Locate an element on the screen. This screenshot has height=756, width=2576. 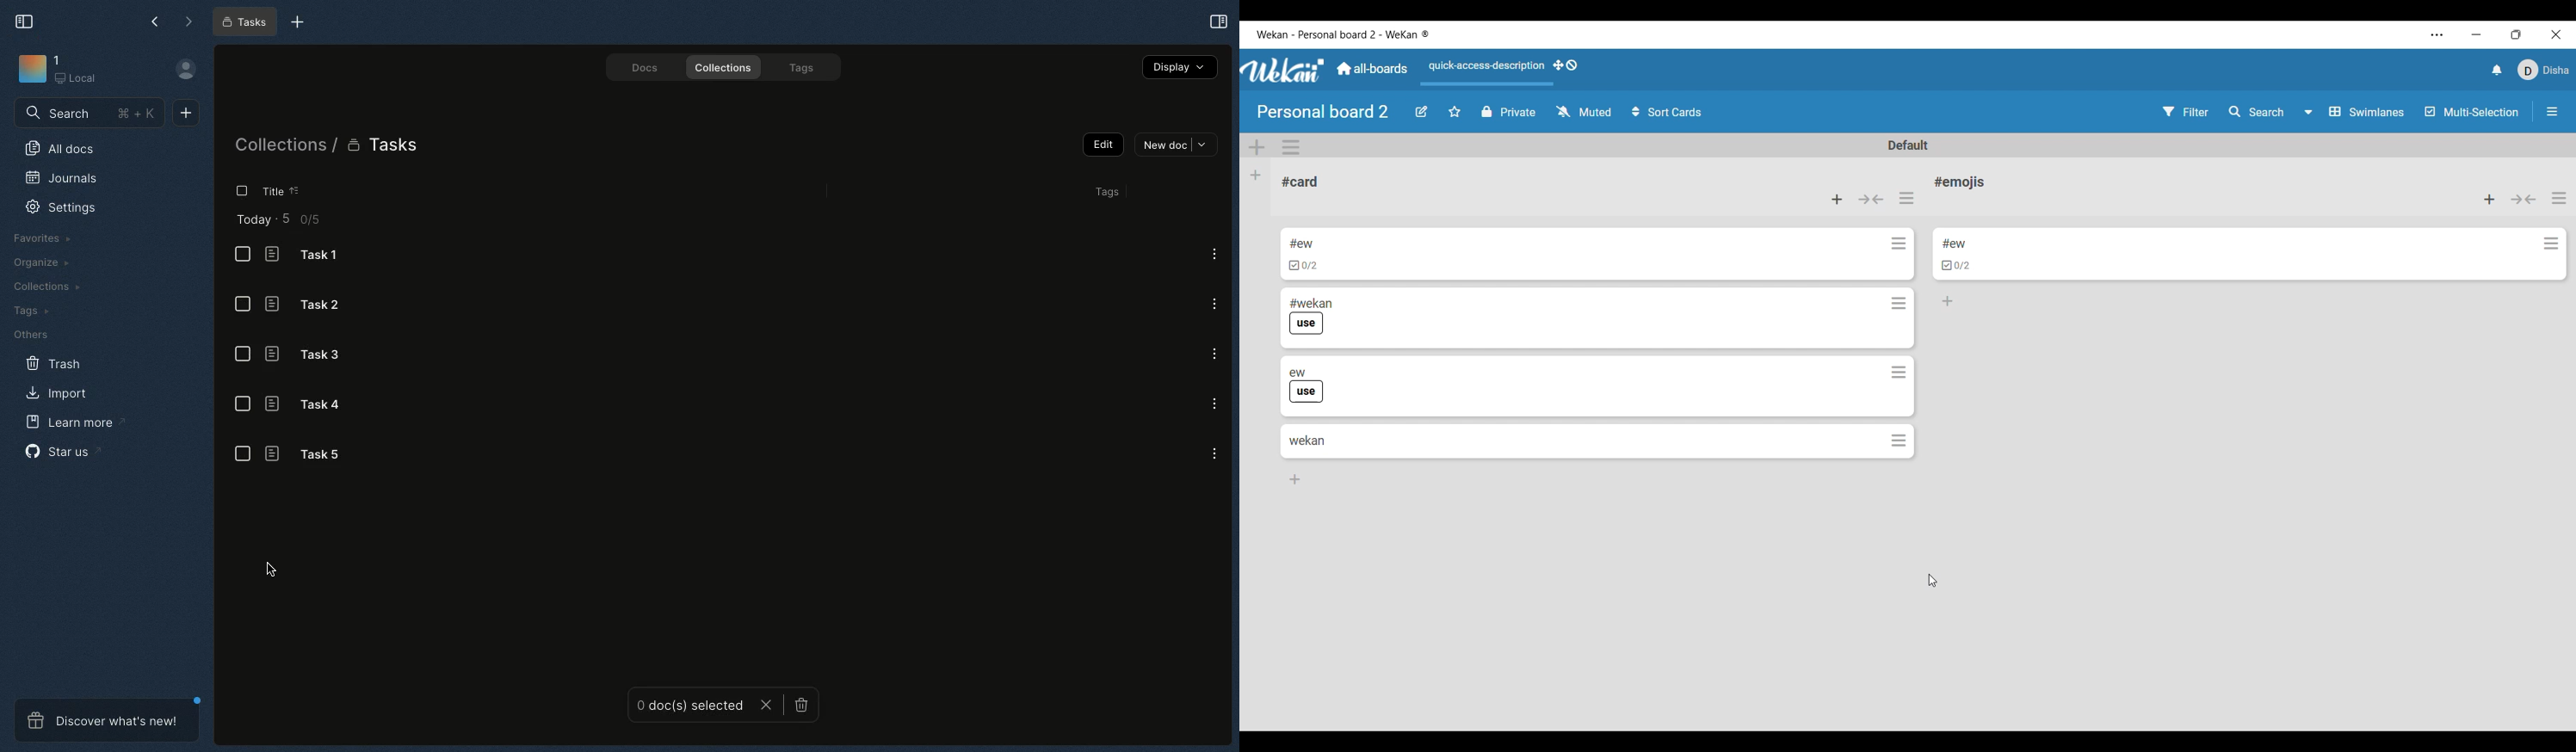
List actions is located at coordinates (1907, 198).